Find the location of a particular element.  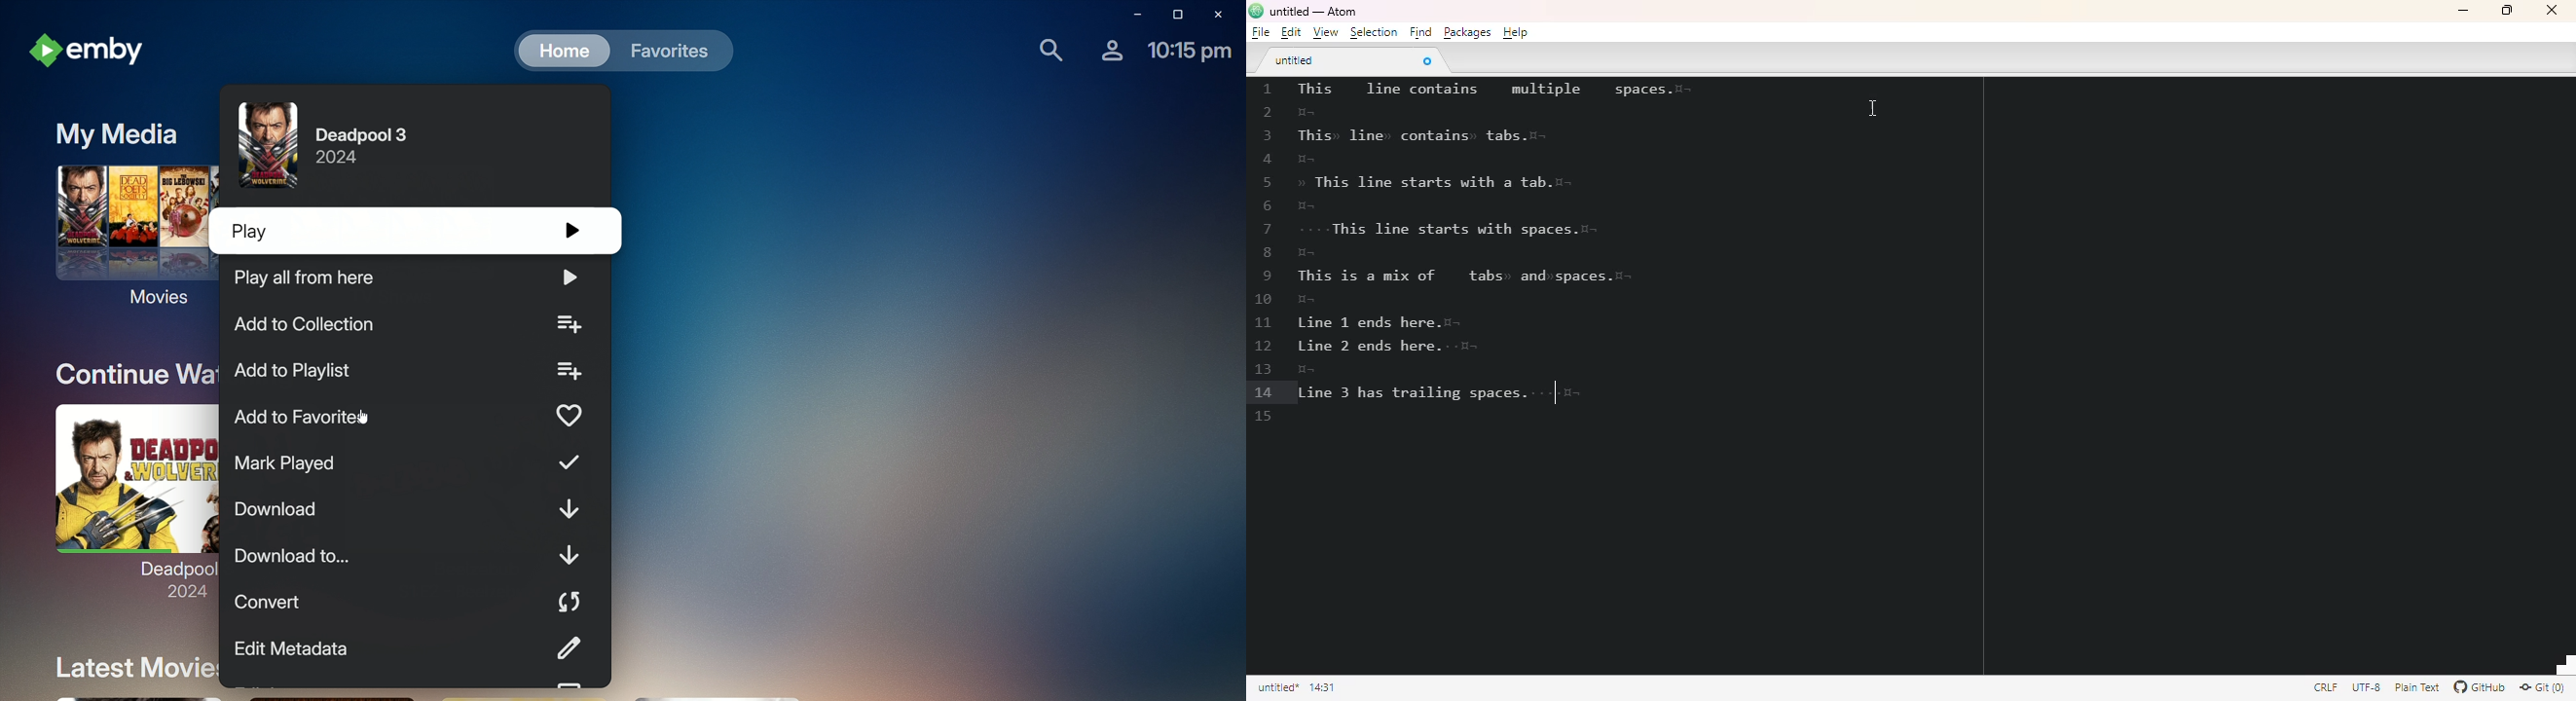

Edit Metadata is located at coordinates (413, 652).